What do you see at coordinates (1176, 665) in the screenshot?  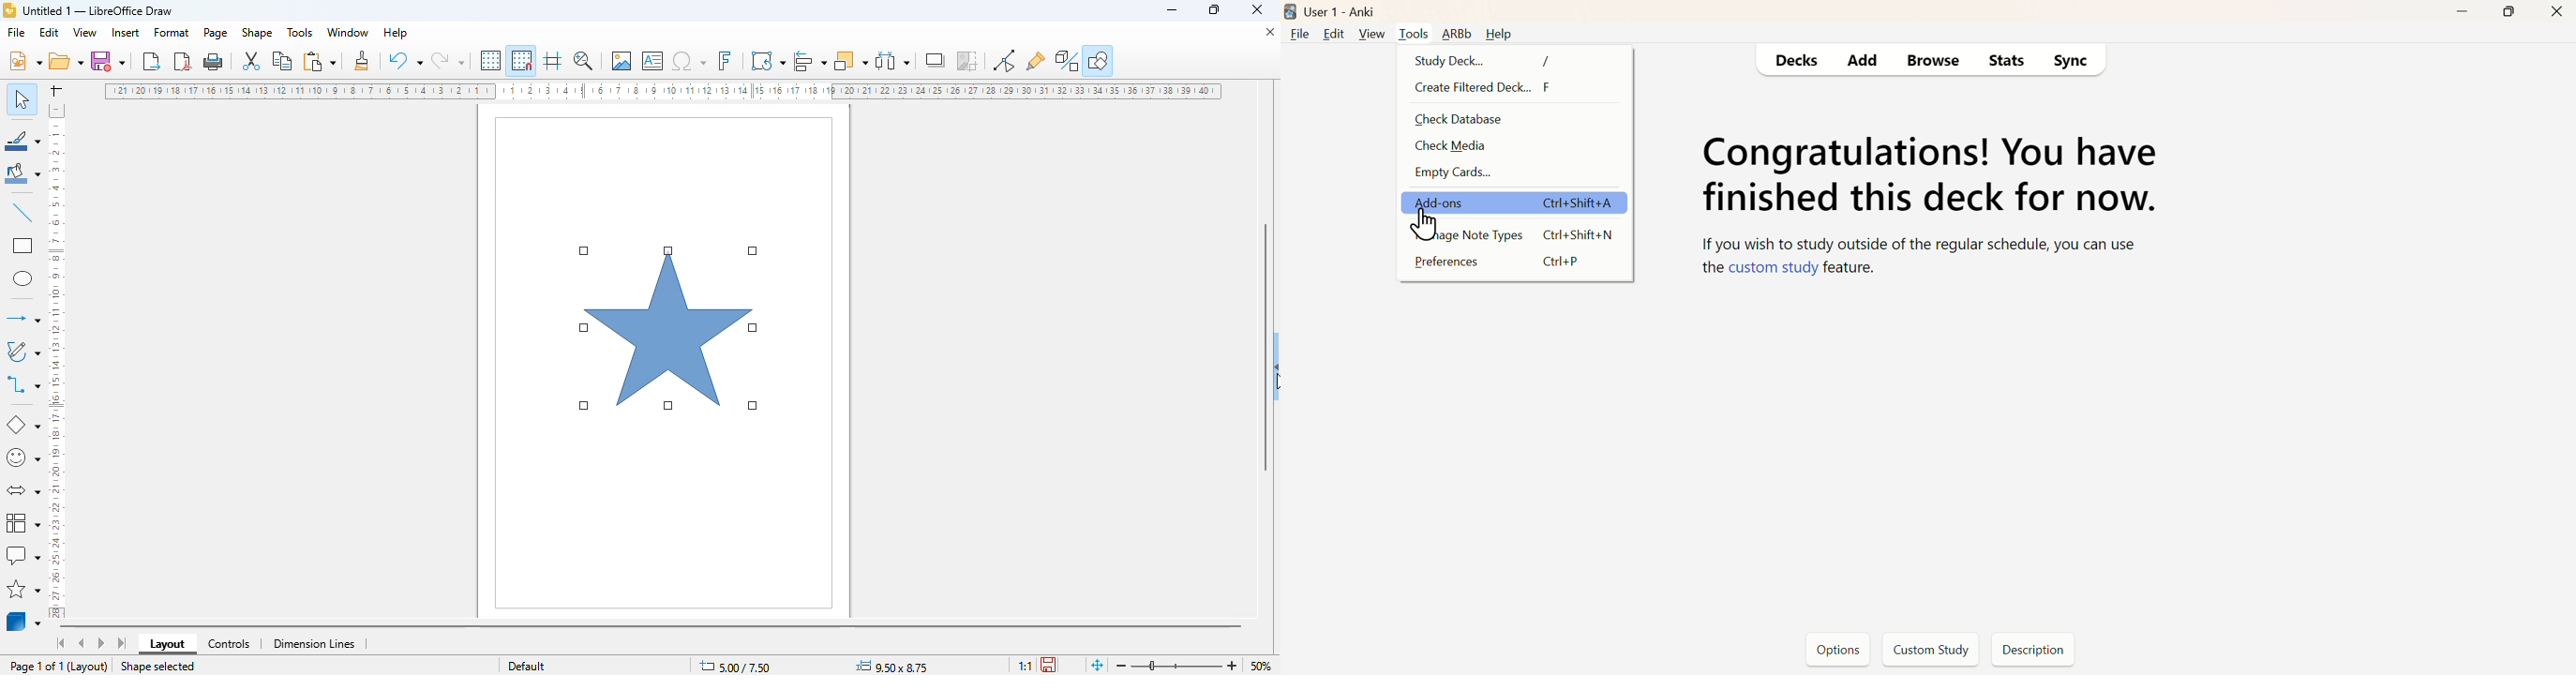 I see `zoom slider` at bounding box center [1176, 665].